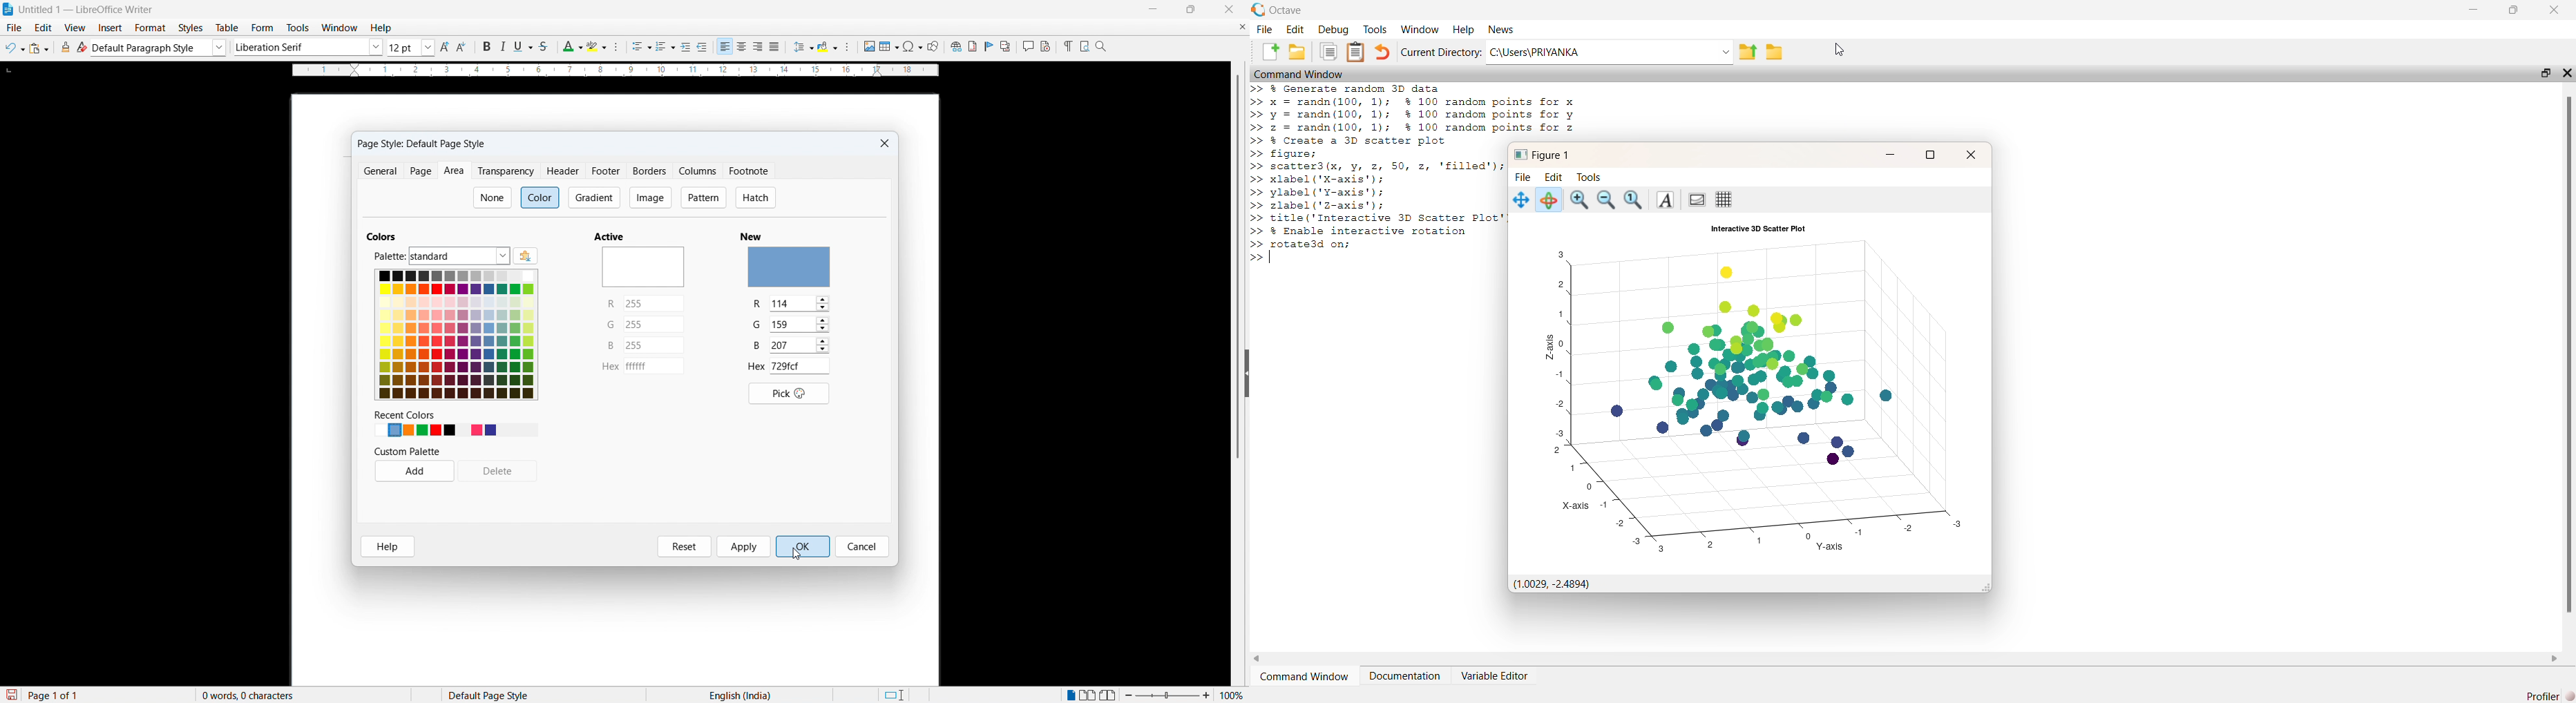 Image resolution: width=2576 pixels, height=728 pixels. Describe the element at coordinates (1192, 10) in the screenshot. I see `Maximise ` at that location.